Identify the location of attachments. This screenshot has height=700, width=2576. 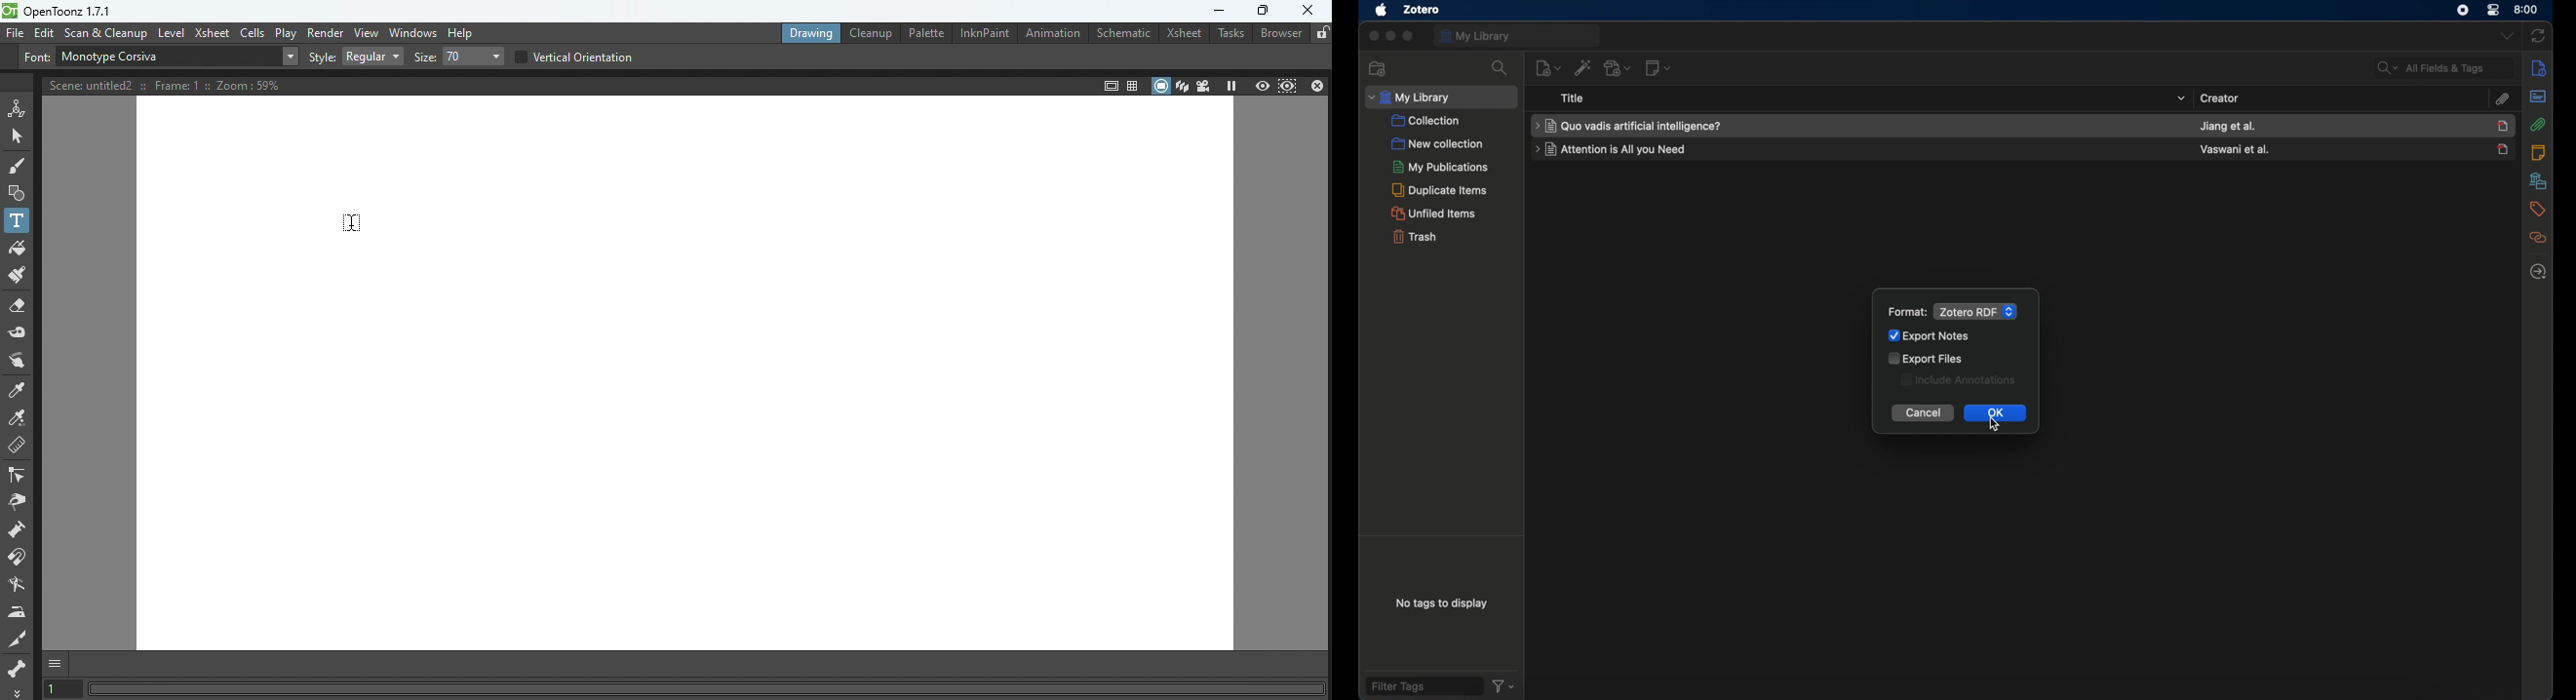
(2538, 124).